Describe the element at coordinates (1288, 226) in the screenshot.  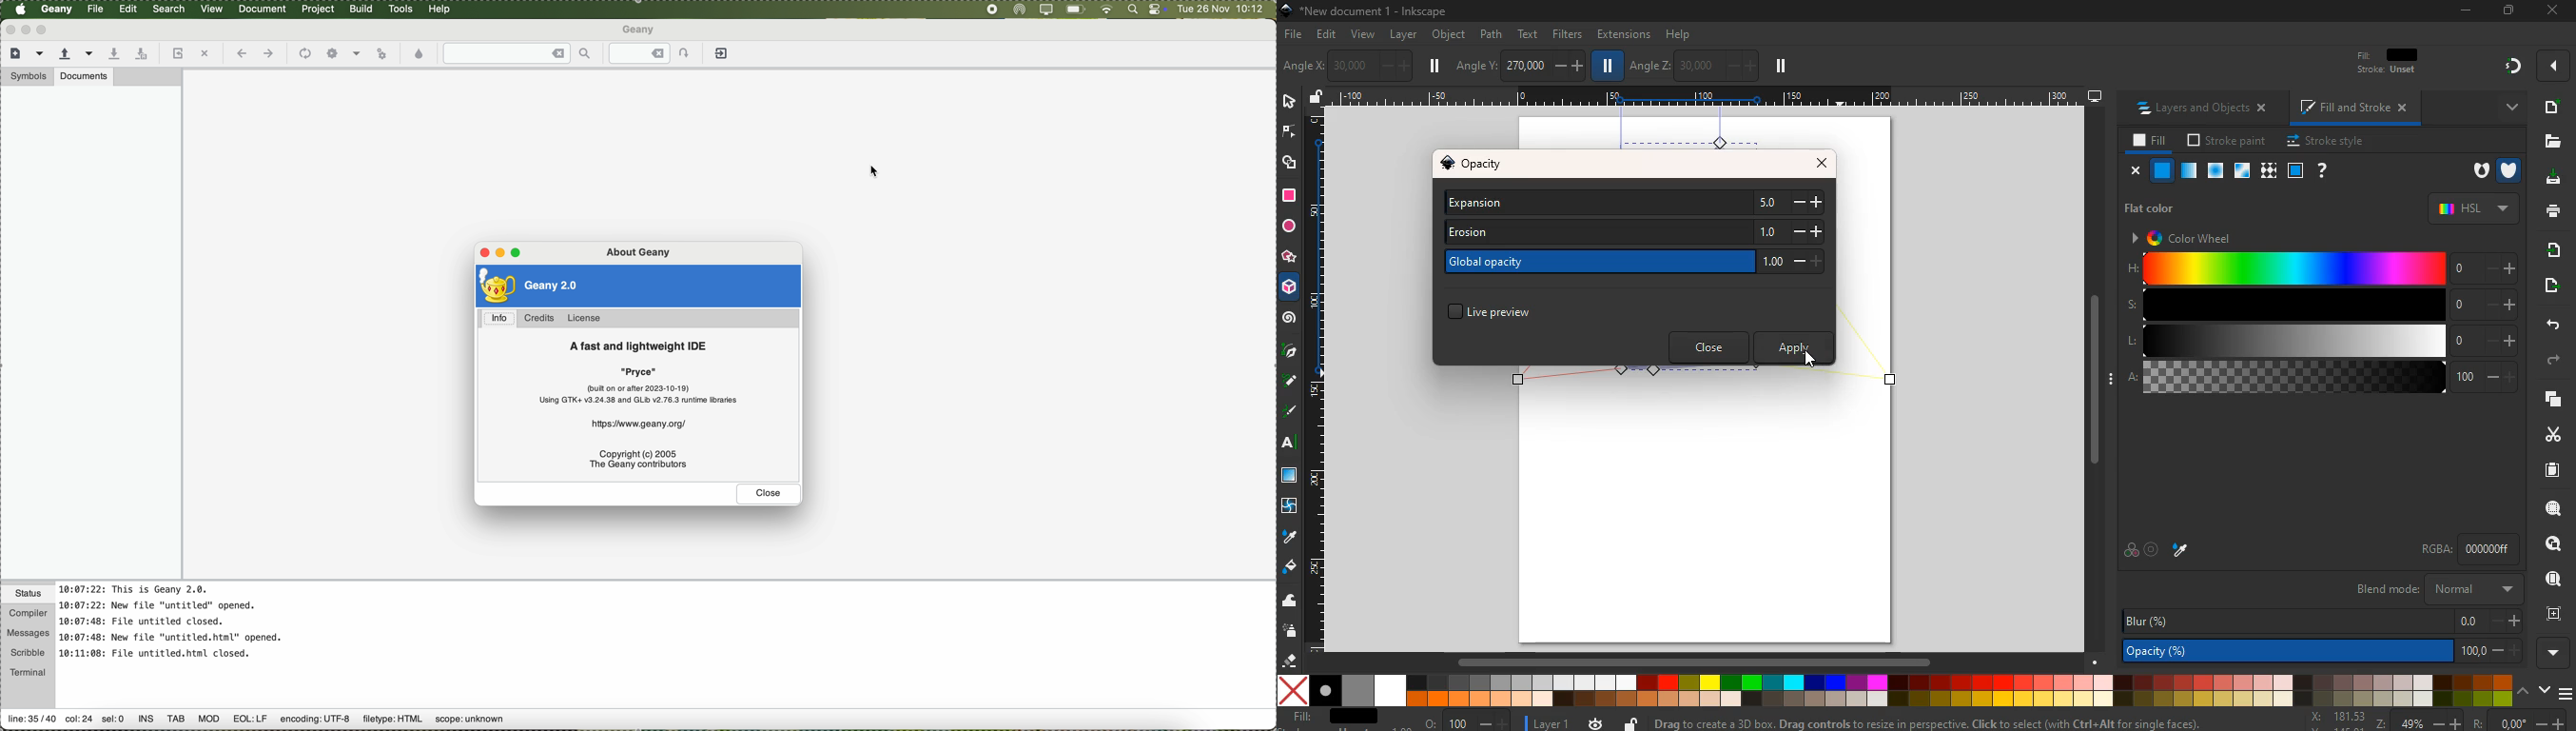
I see `circle` at that location.